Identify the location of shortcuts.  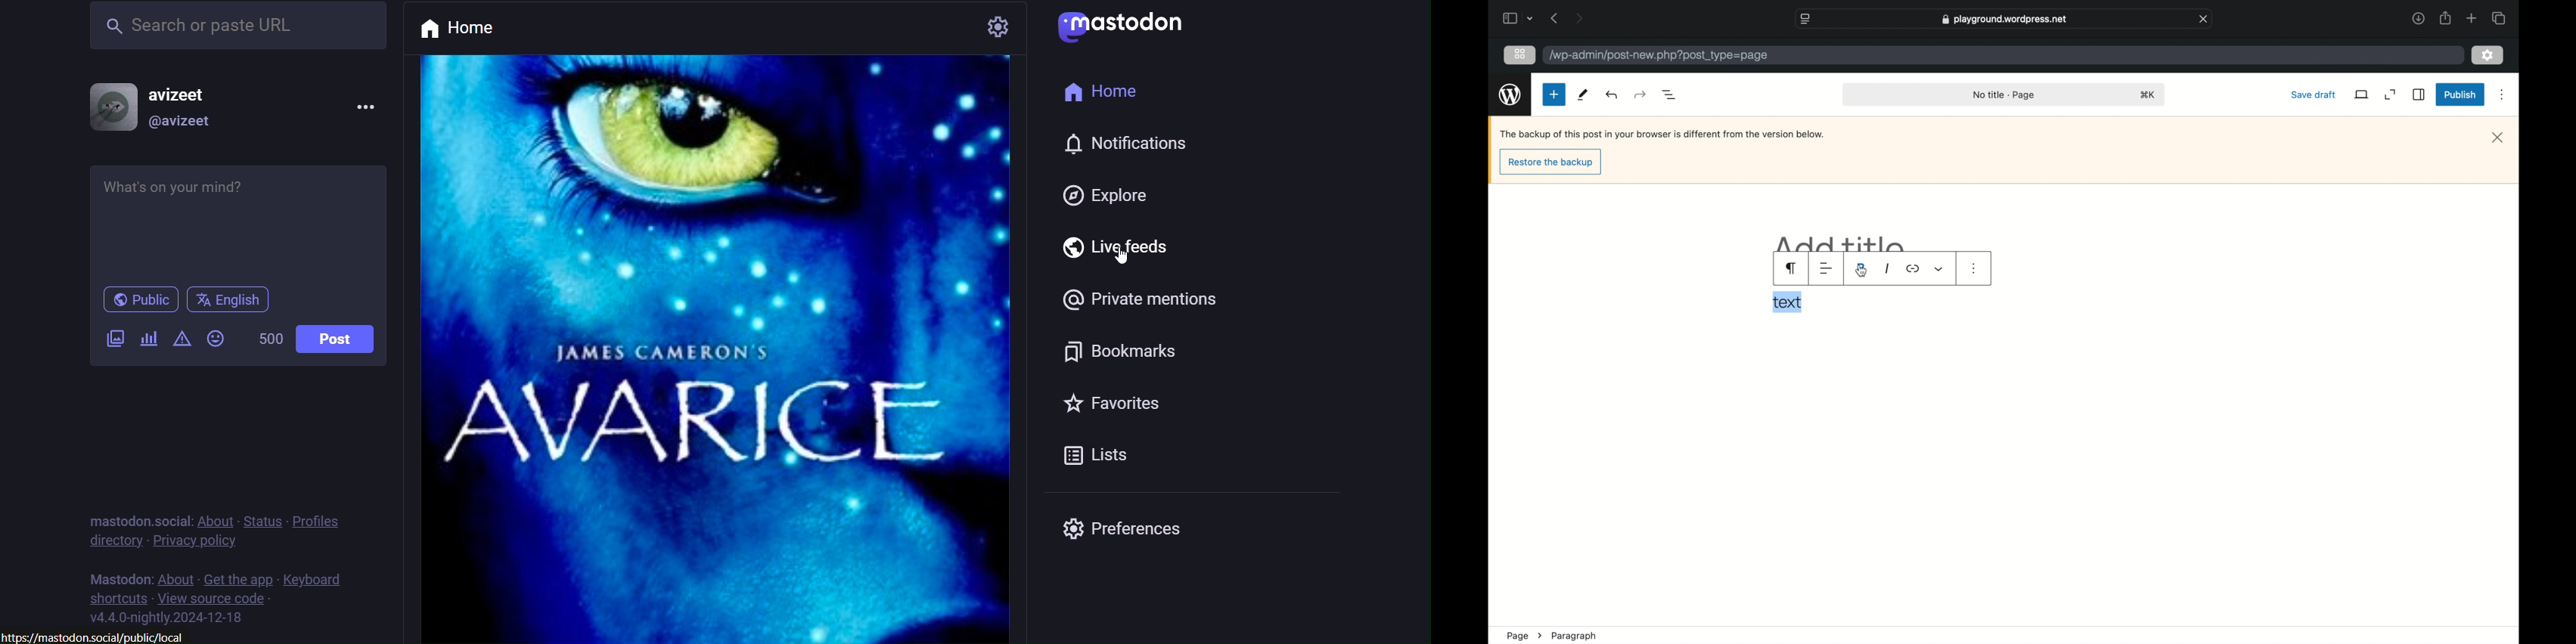
(112, 600).